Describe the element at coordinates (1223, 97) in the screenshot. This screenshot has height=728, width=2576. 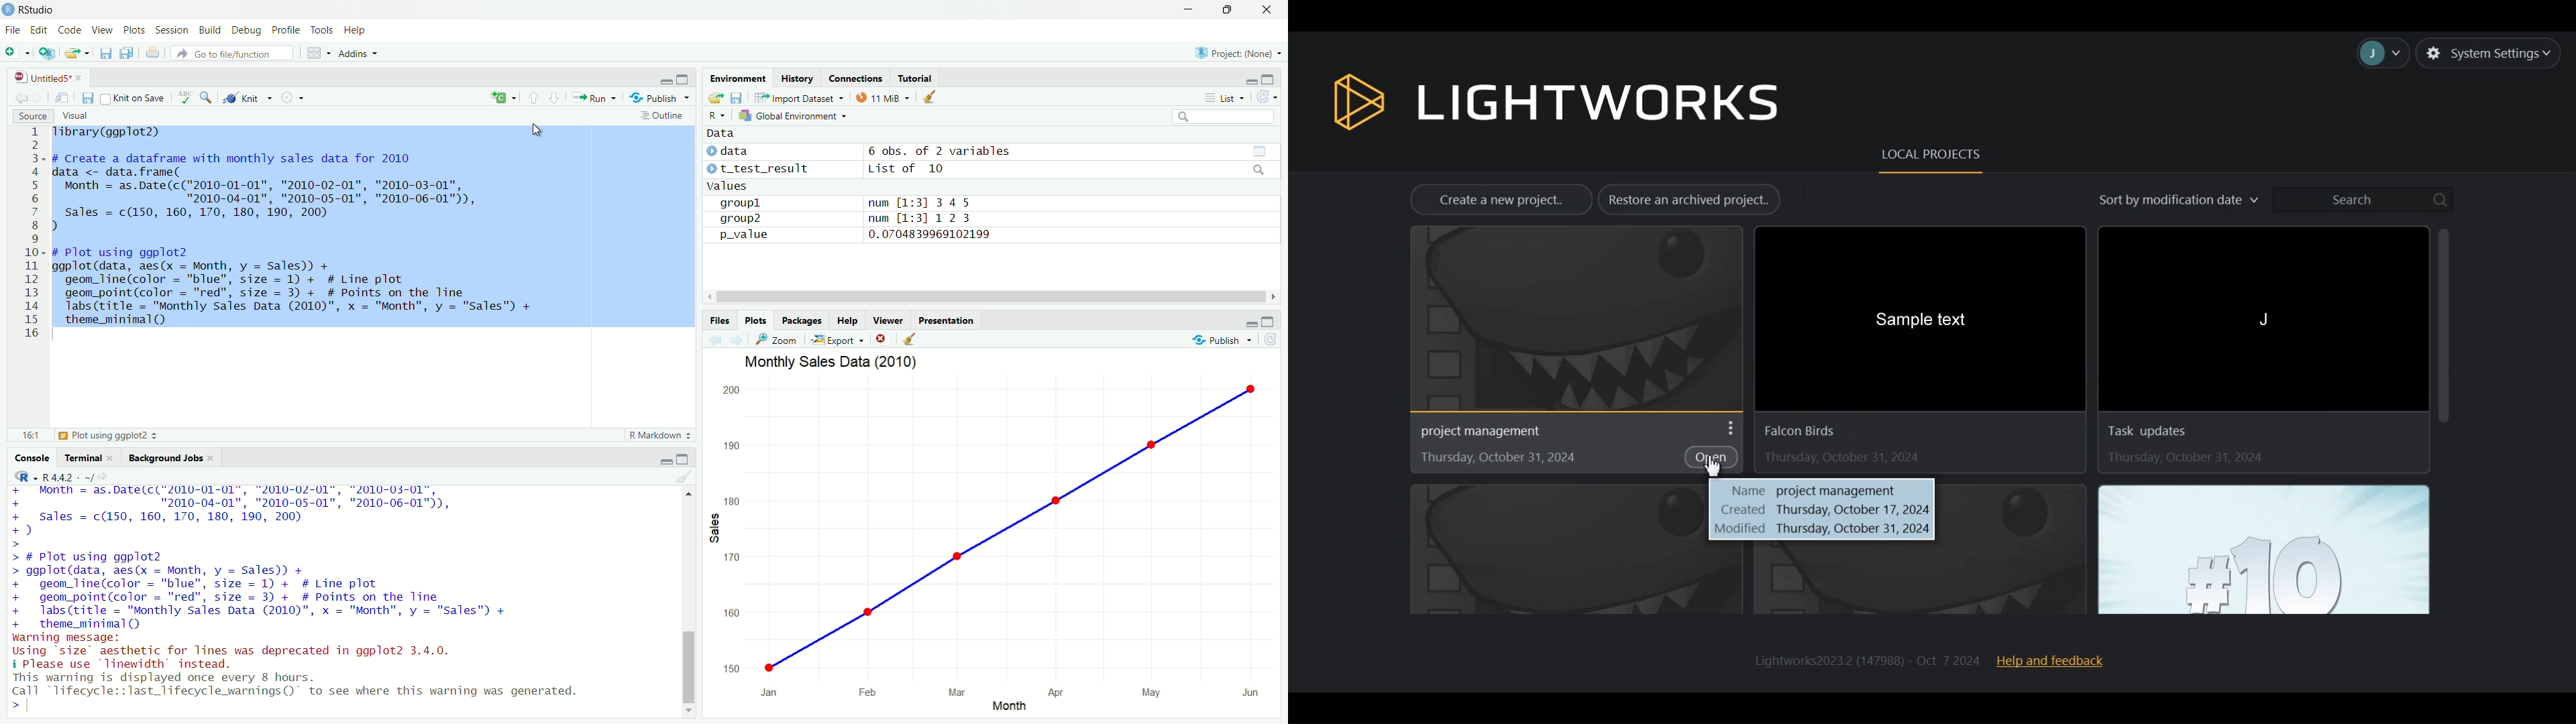
I see `List +` at that location.